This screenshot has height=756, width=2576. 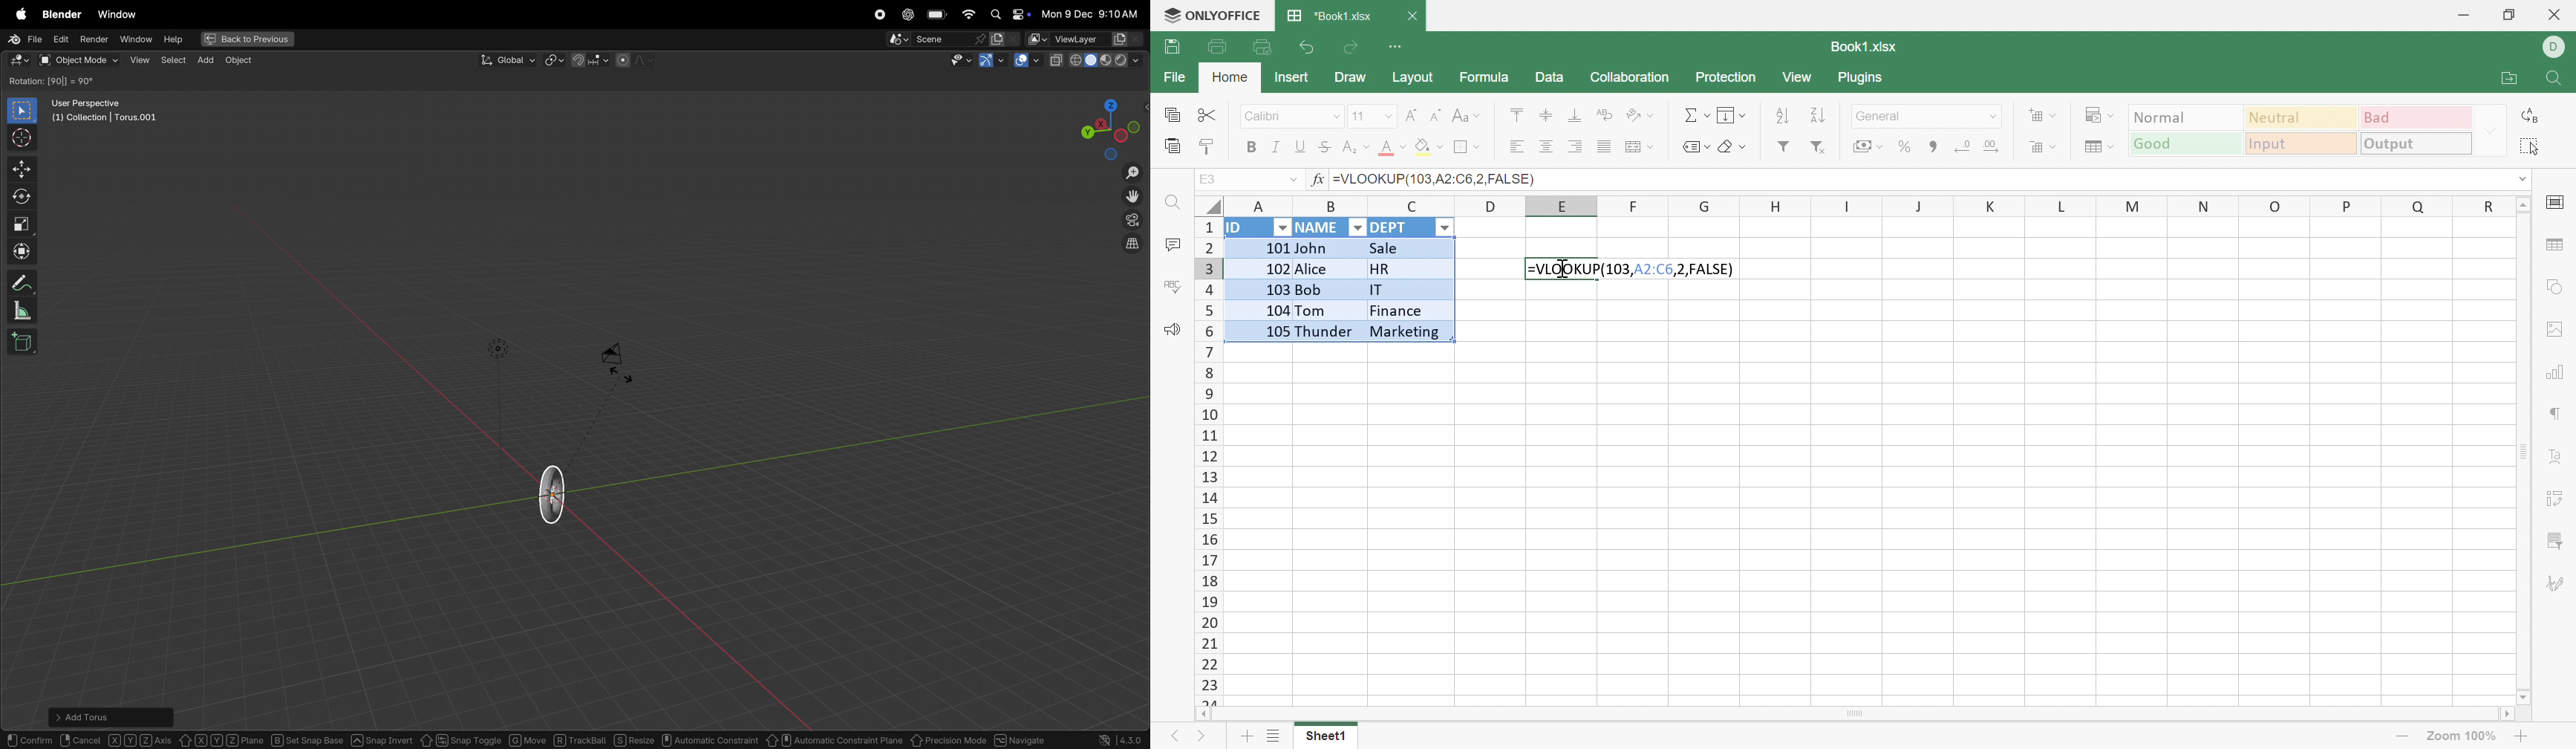 What do you see at coordinates (1356, 227) in the screenshot?
I see `Drop Down` at bounding box center [1356, 227].